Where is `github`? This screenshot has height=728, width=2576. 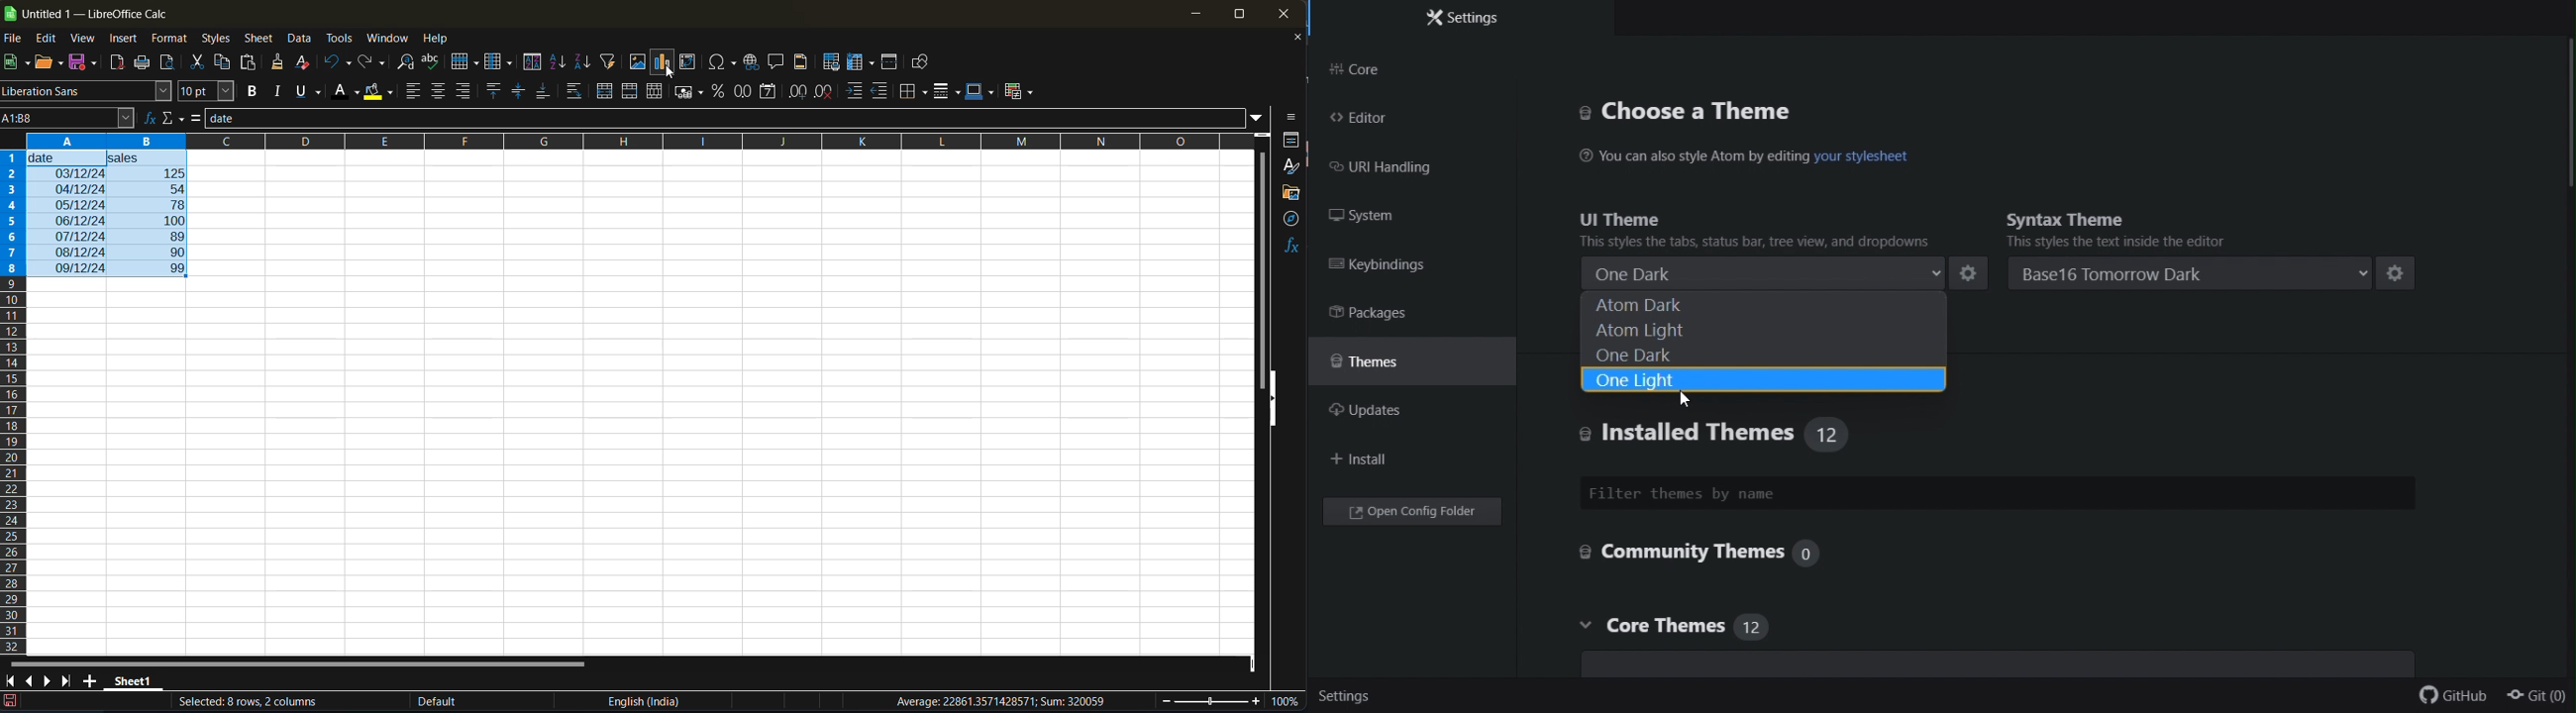
github is located at coordinates (2454, 699).